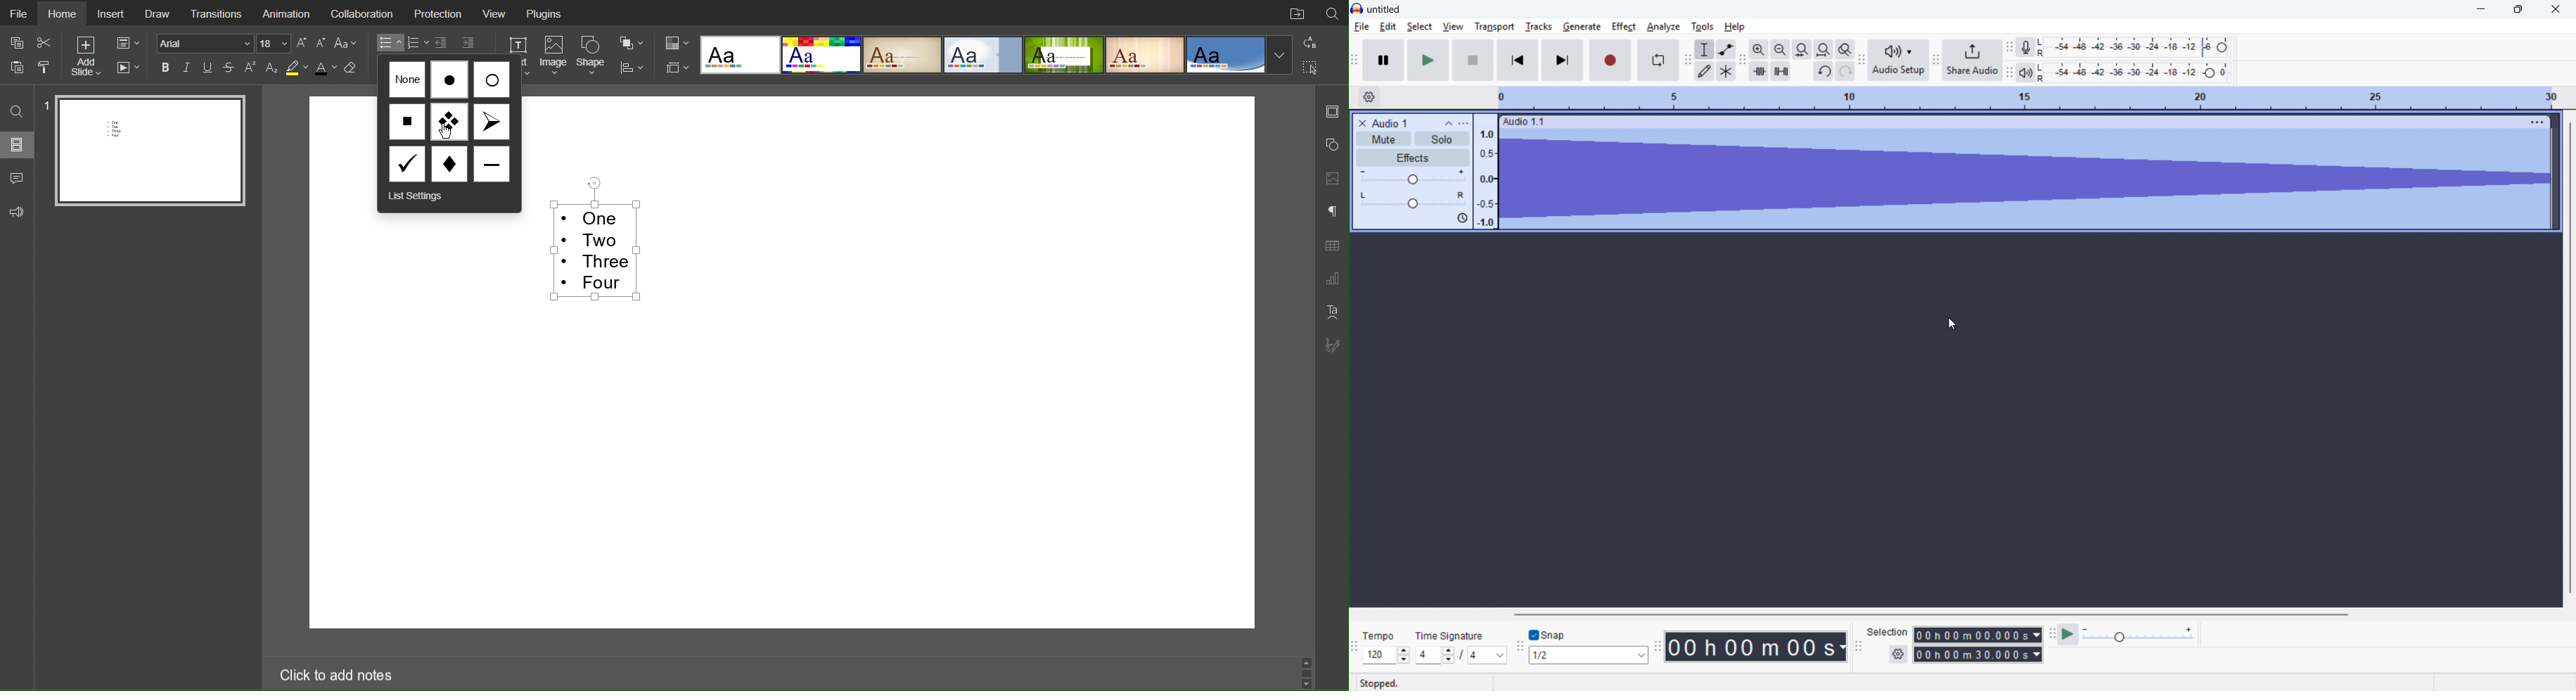 This screenshot has width=2576, height=700. Describe the element at coordinates (1390, 123) in the screenshot. I see `Audio 1` at that location.